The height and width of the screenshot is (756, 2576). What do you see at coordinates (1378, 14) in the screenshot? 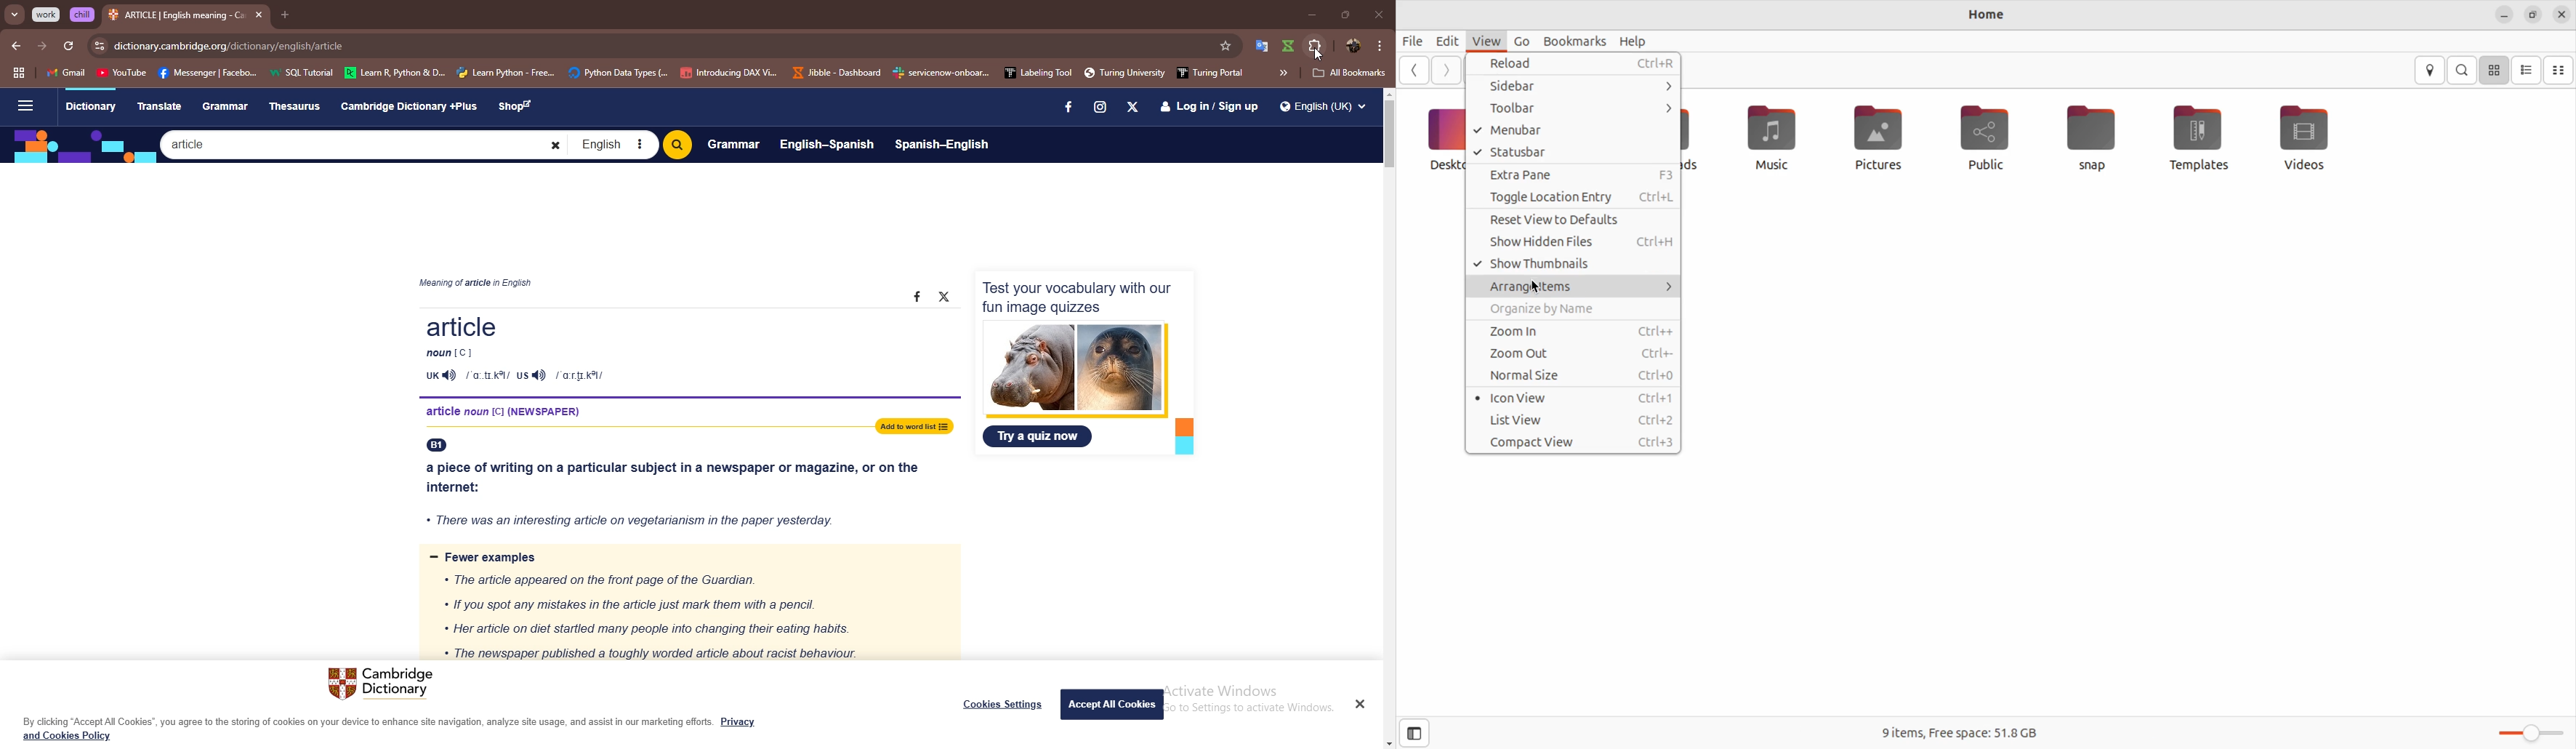
I see `close` at bounding box center [1378, 14].